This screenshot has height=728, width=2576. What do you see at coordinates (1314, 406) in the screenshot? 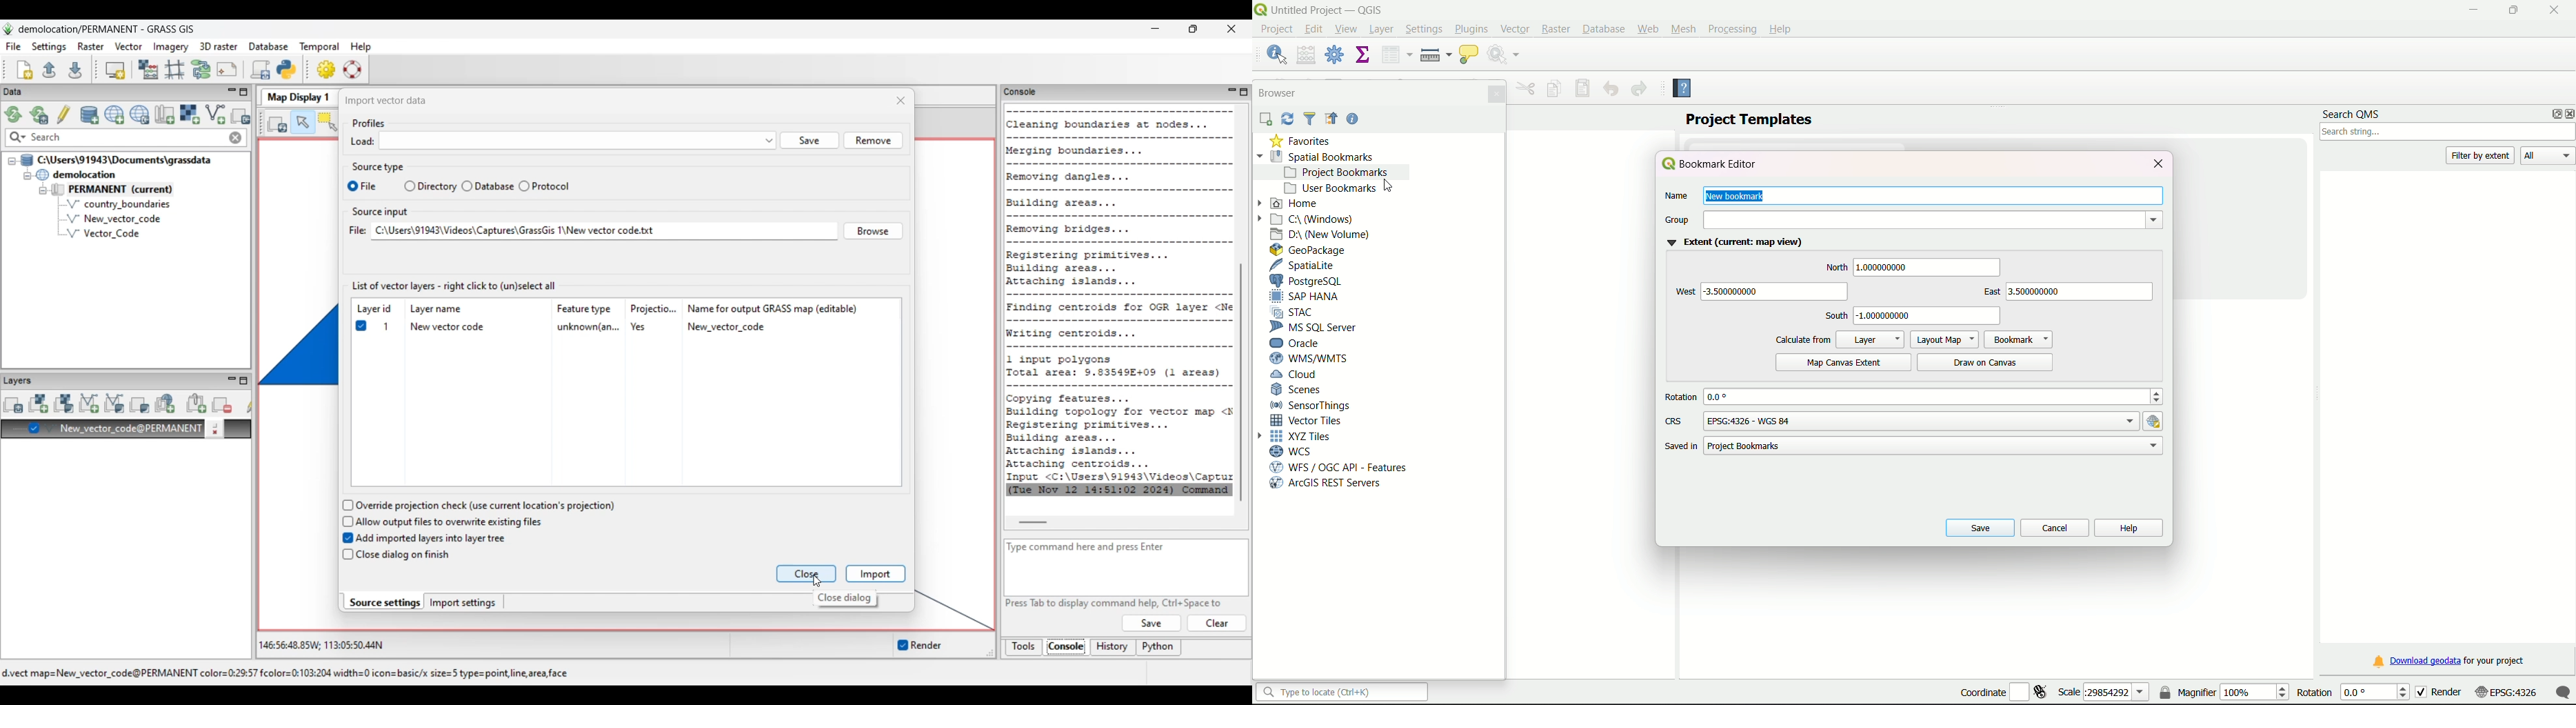
I see `Sensor Things` at bounding box center [1314, 406].